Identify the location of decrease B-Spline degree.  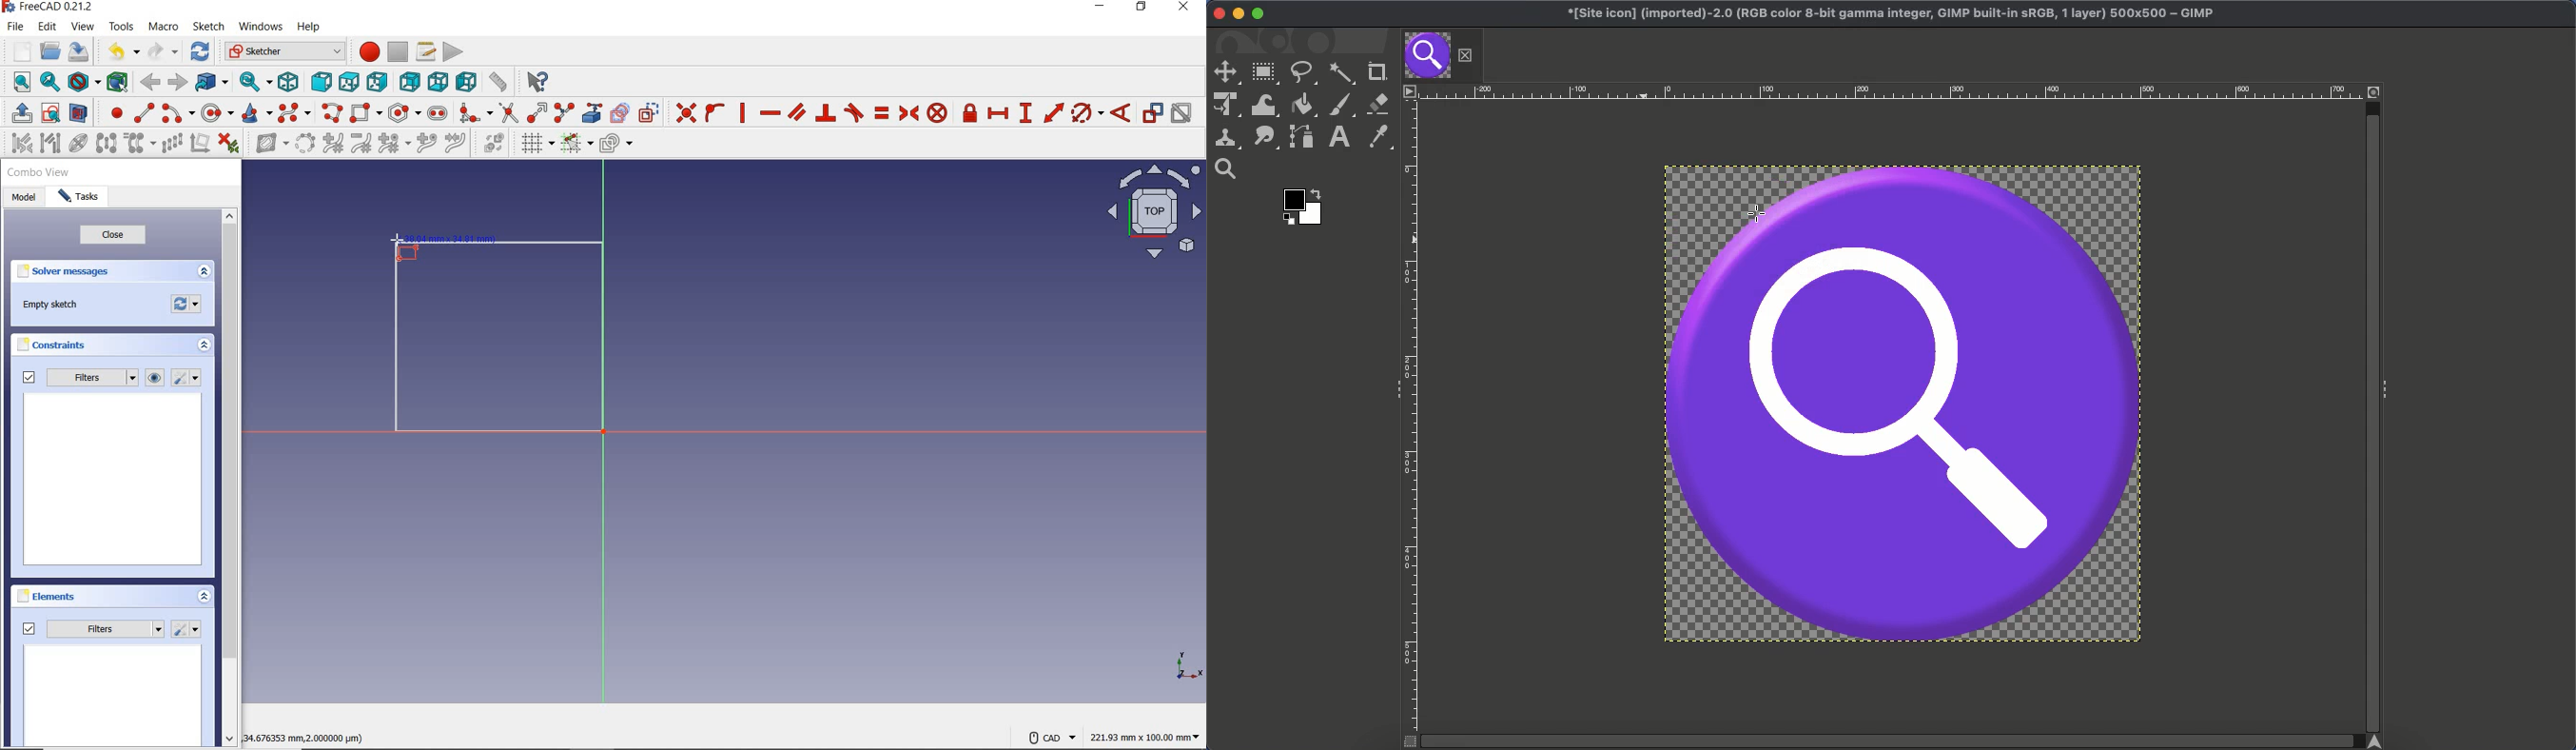
(362, 145).